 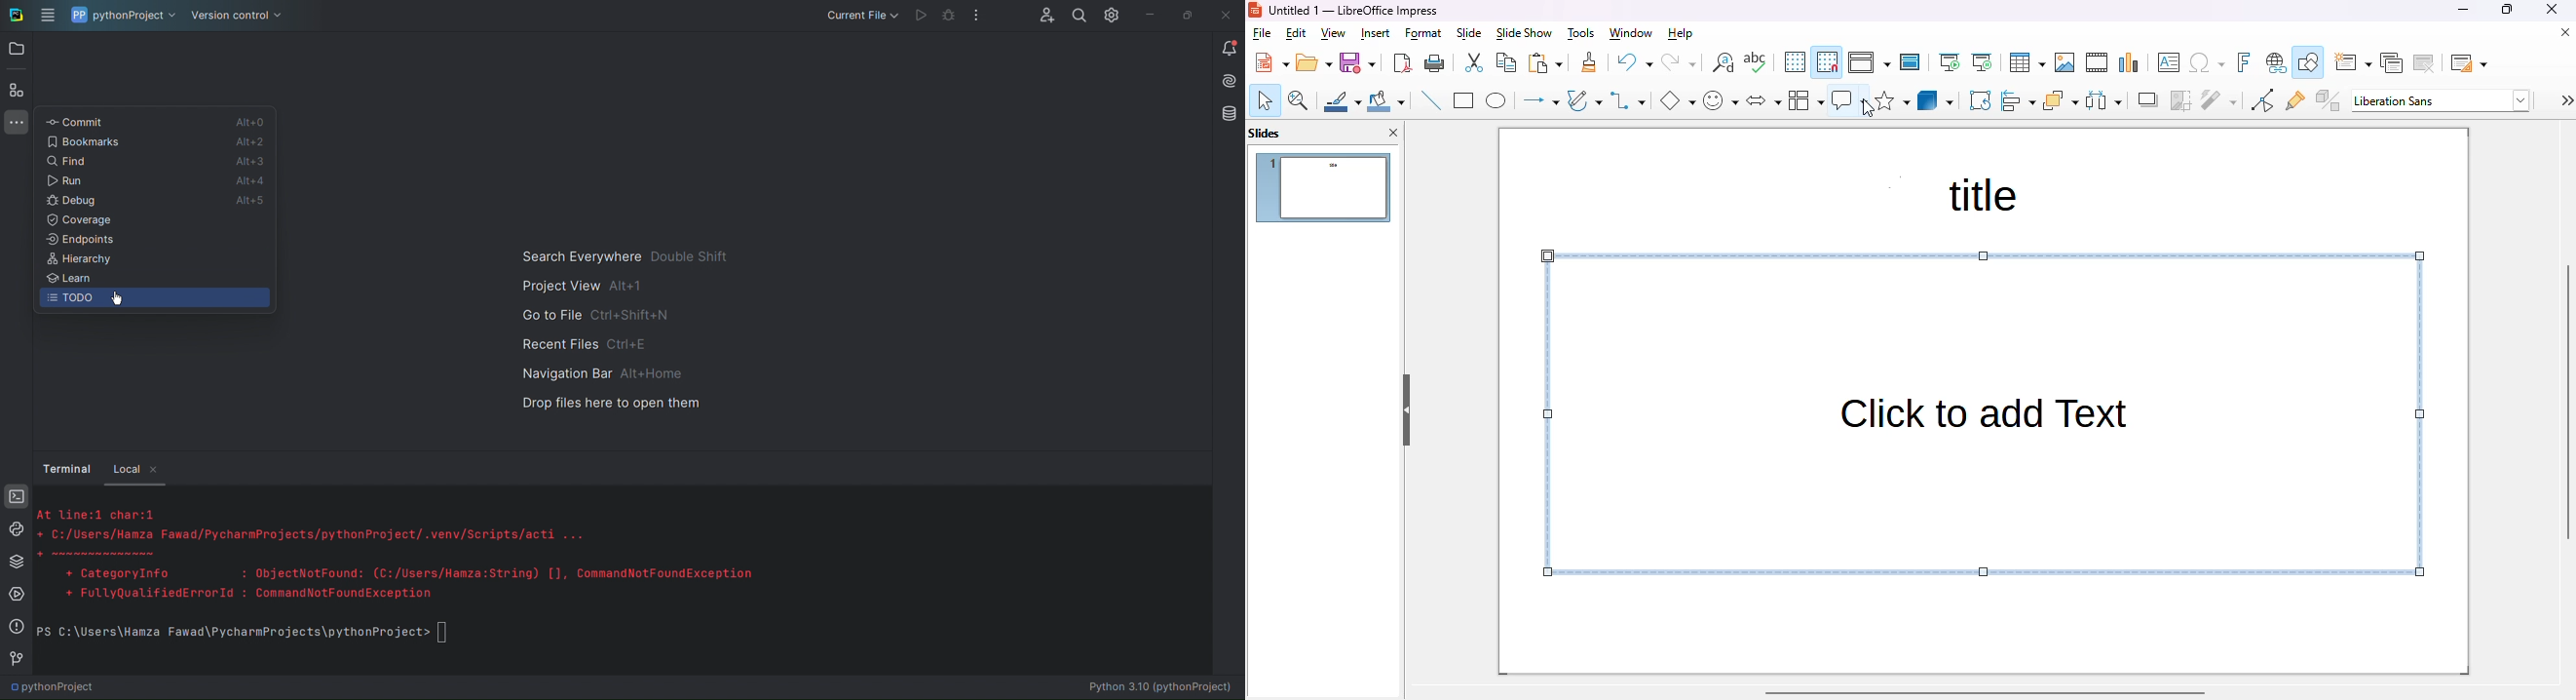 What do you see at coordinates (1342, 100) in the screenshot?
I see `line color` at bounding box center [1342, 100].